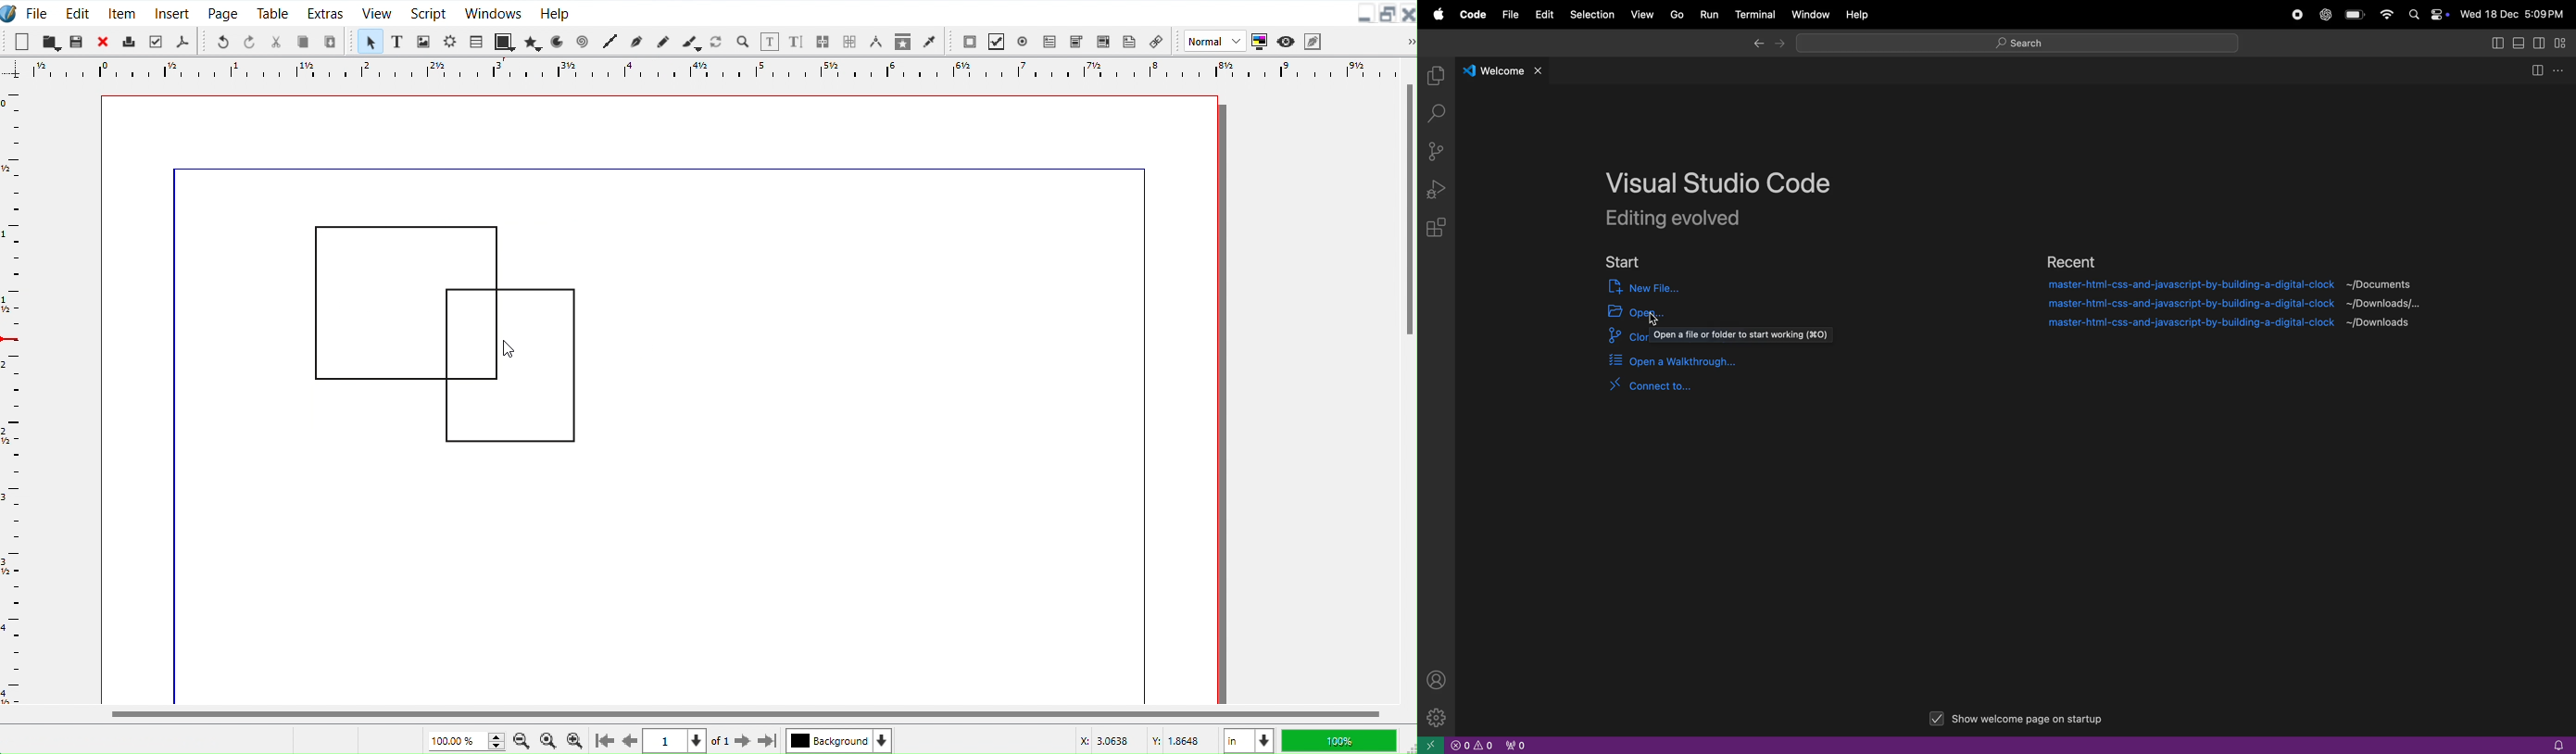 The height and width of the screenshot is (756, 2576). What do you see at coordinates (824, 42) in the screenshot?
I see `Link text frame` at bounding box center [824, 42].